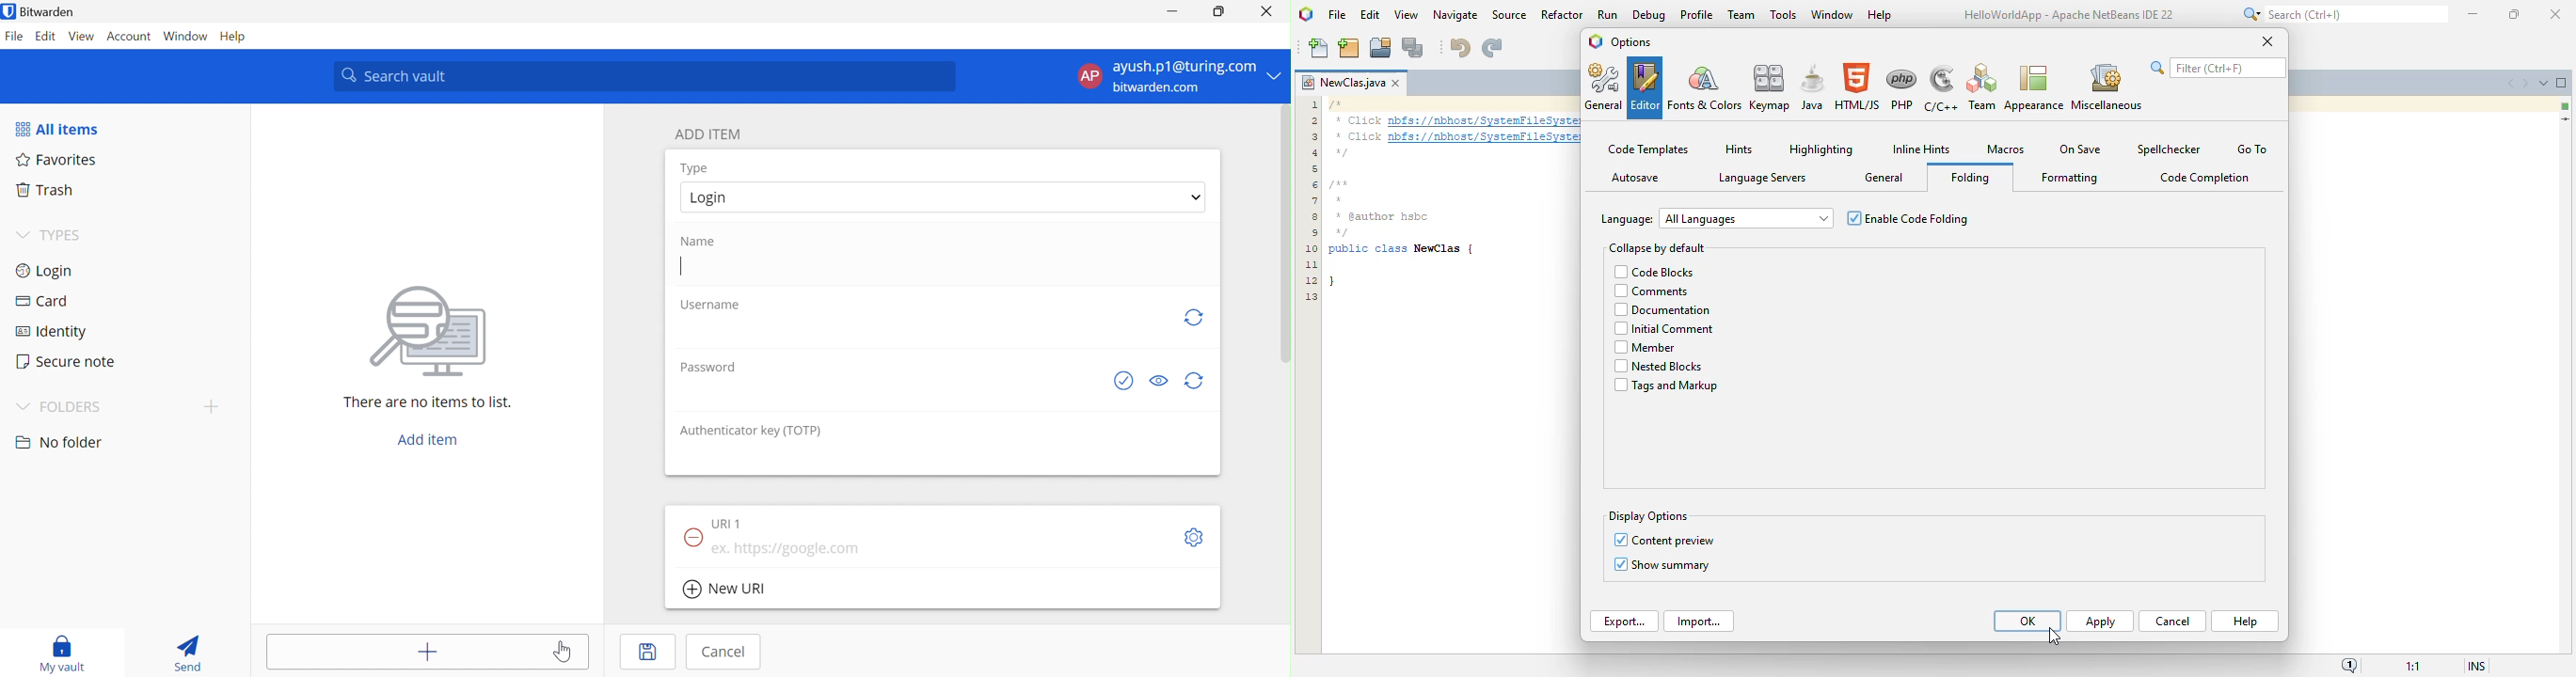 This screenshot has width=2576, height=700. Describe the element at coordinates (404, 651) in the screenshot. I see `Add item` at that location.